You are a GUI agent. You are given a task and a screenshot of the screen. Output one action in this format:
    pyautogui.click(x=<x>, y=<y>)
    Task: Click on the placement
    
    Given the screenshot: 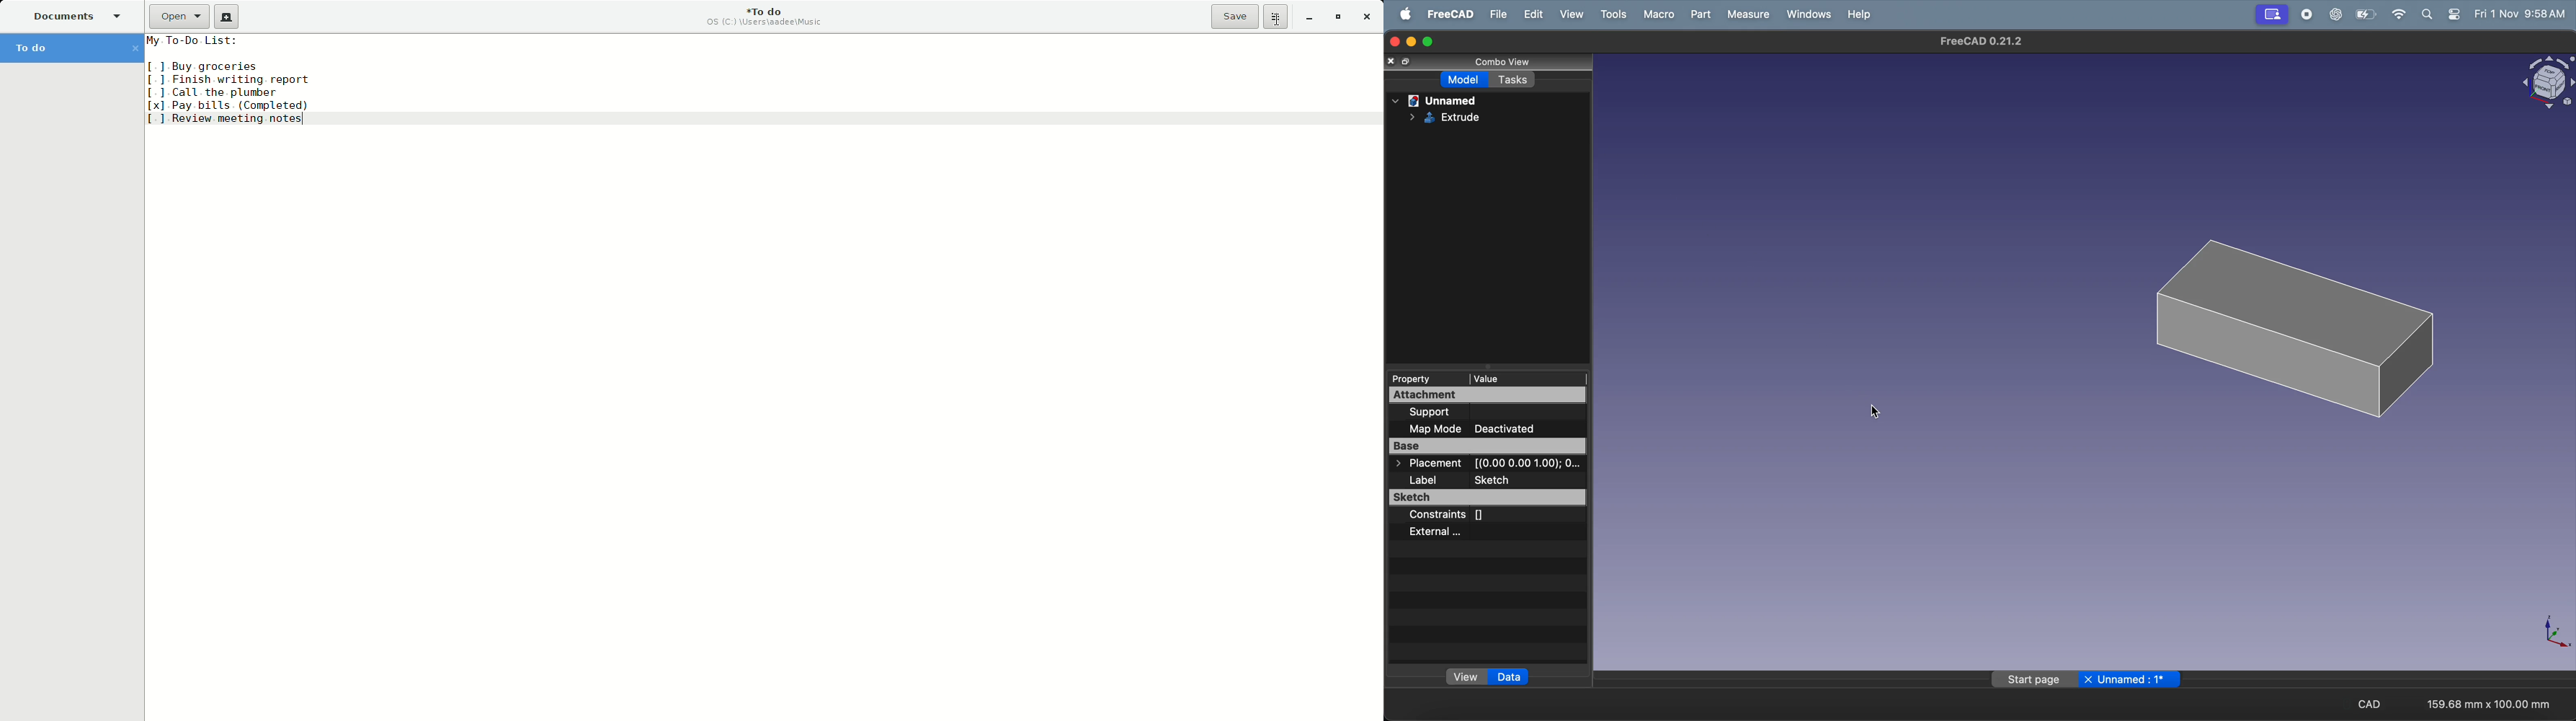 What is the action you would take?
    pyautogui.click(x=1484, y=463)
    